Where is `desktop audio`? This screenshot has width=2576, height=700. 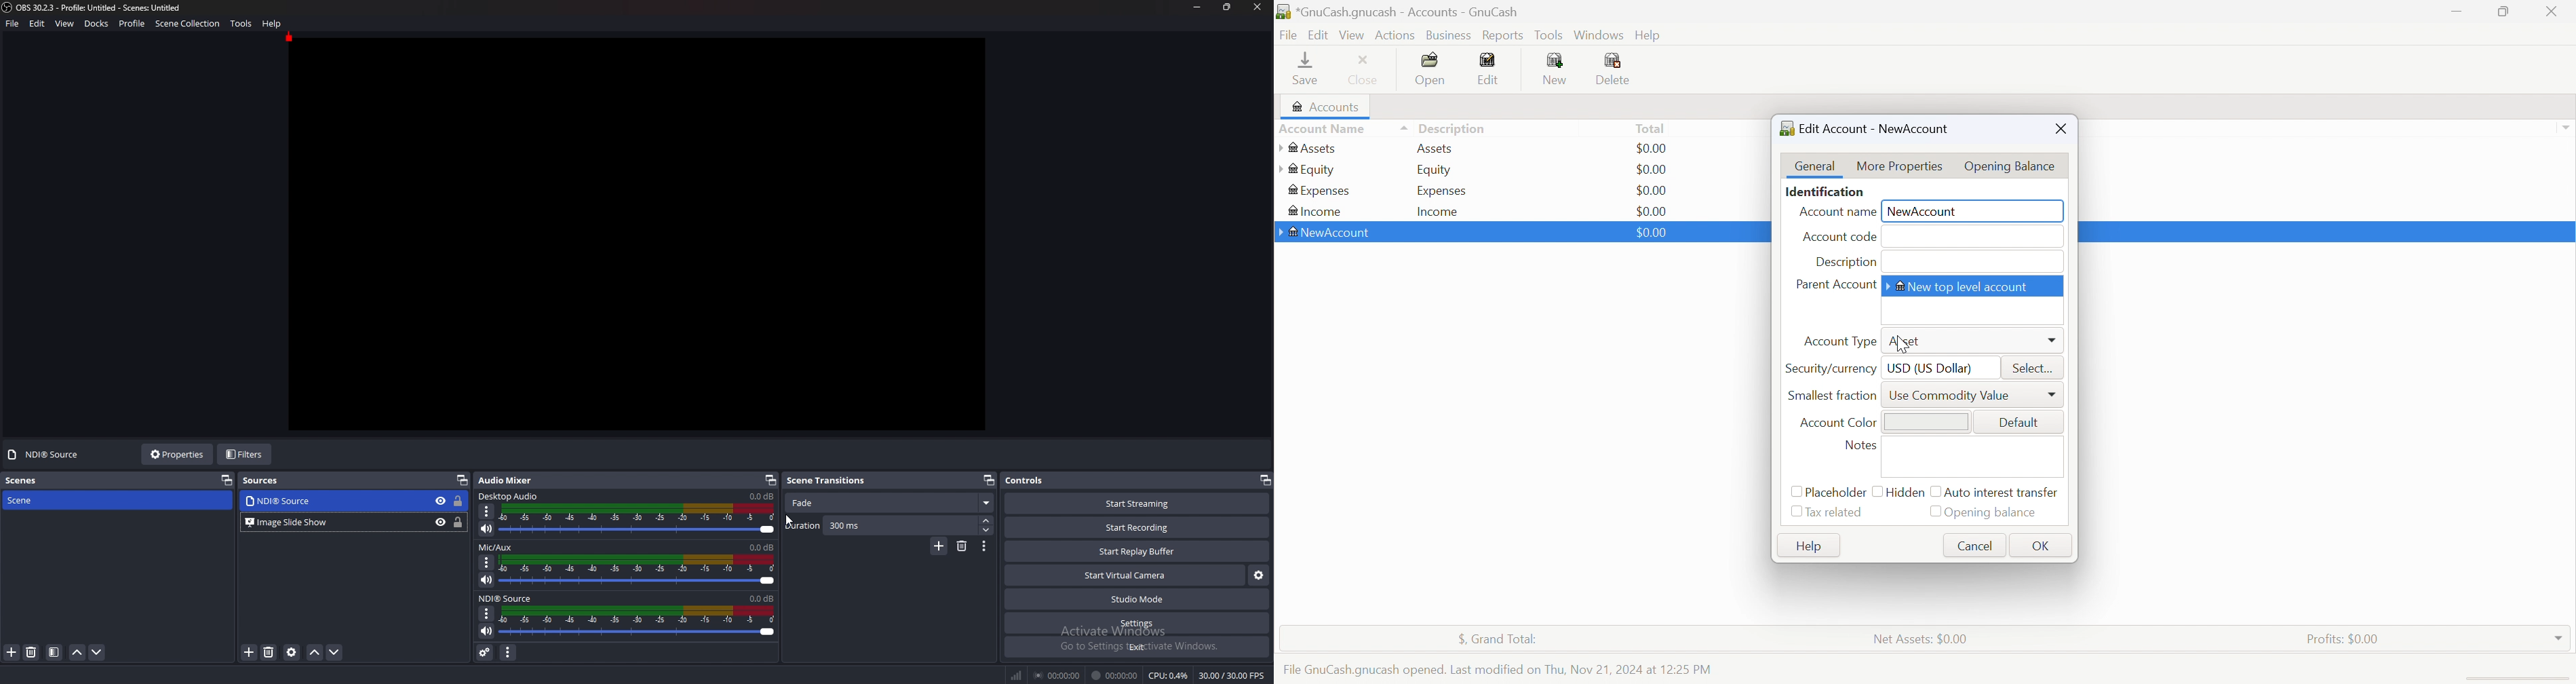
desktop audio is located at coordinates (511, 495).